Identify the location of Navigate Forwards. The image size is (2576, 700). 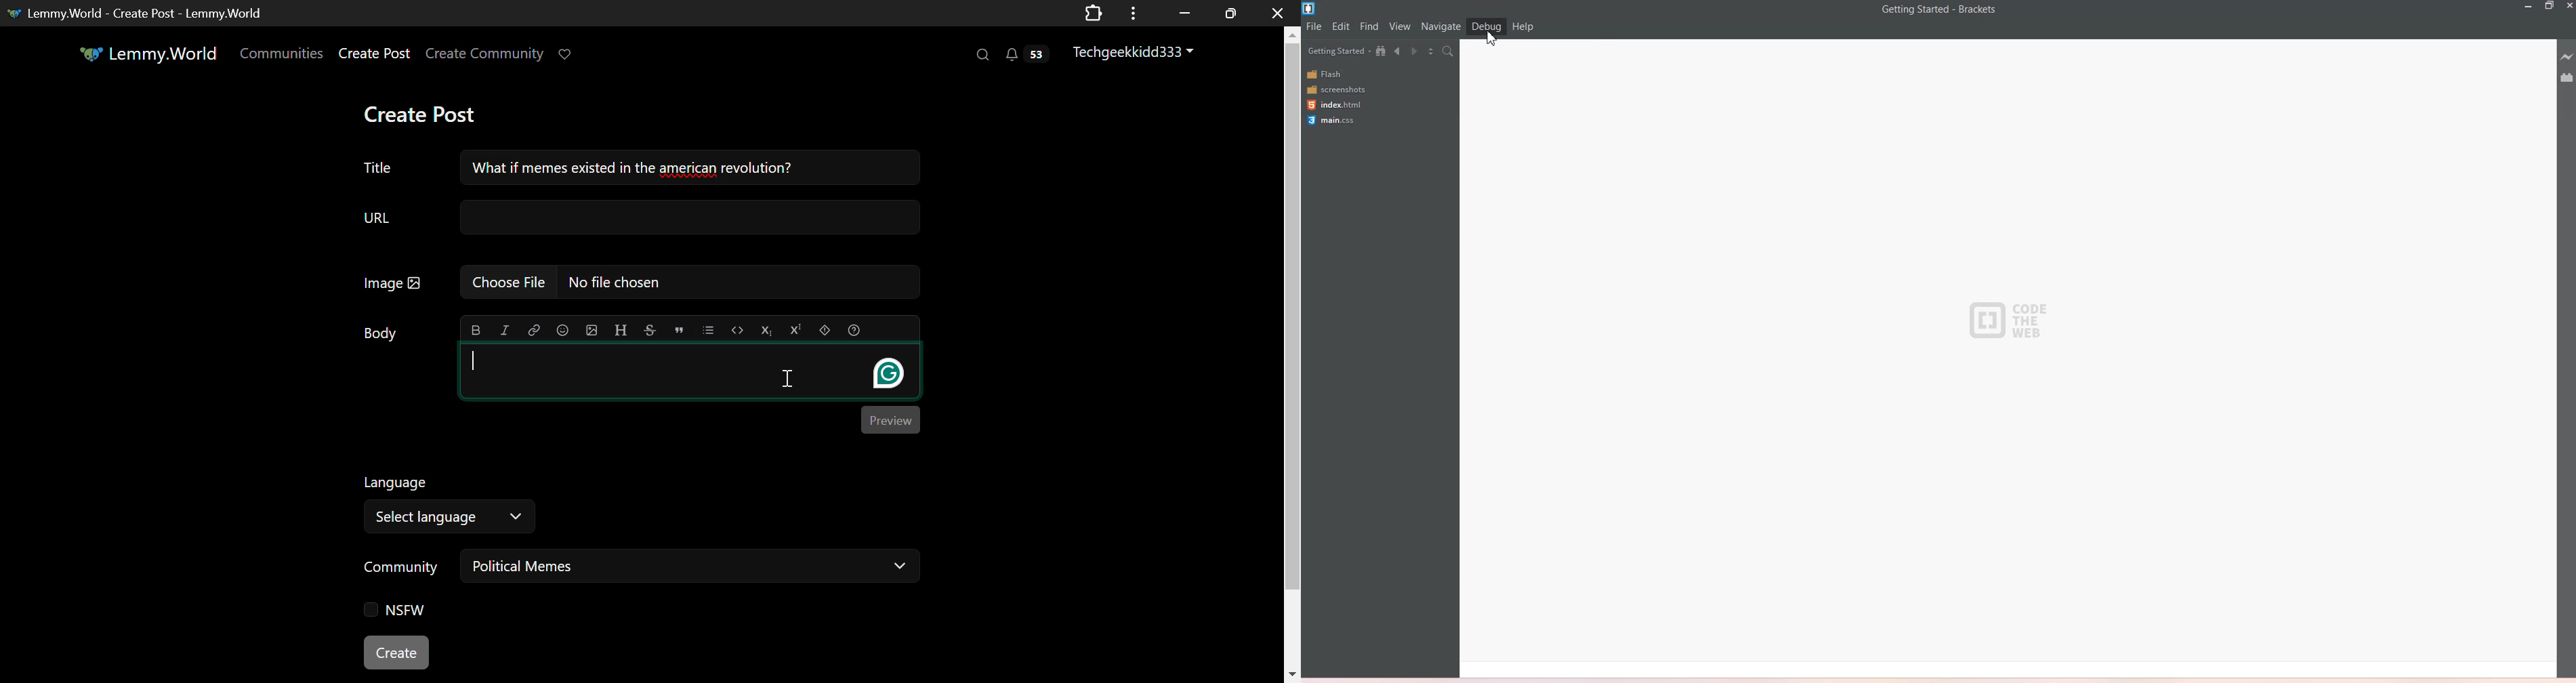
(1416, 51).